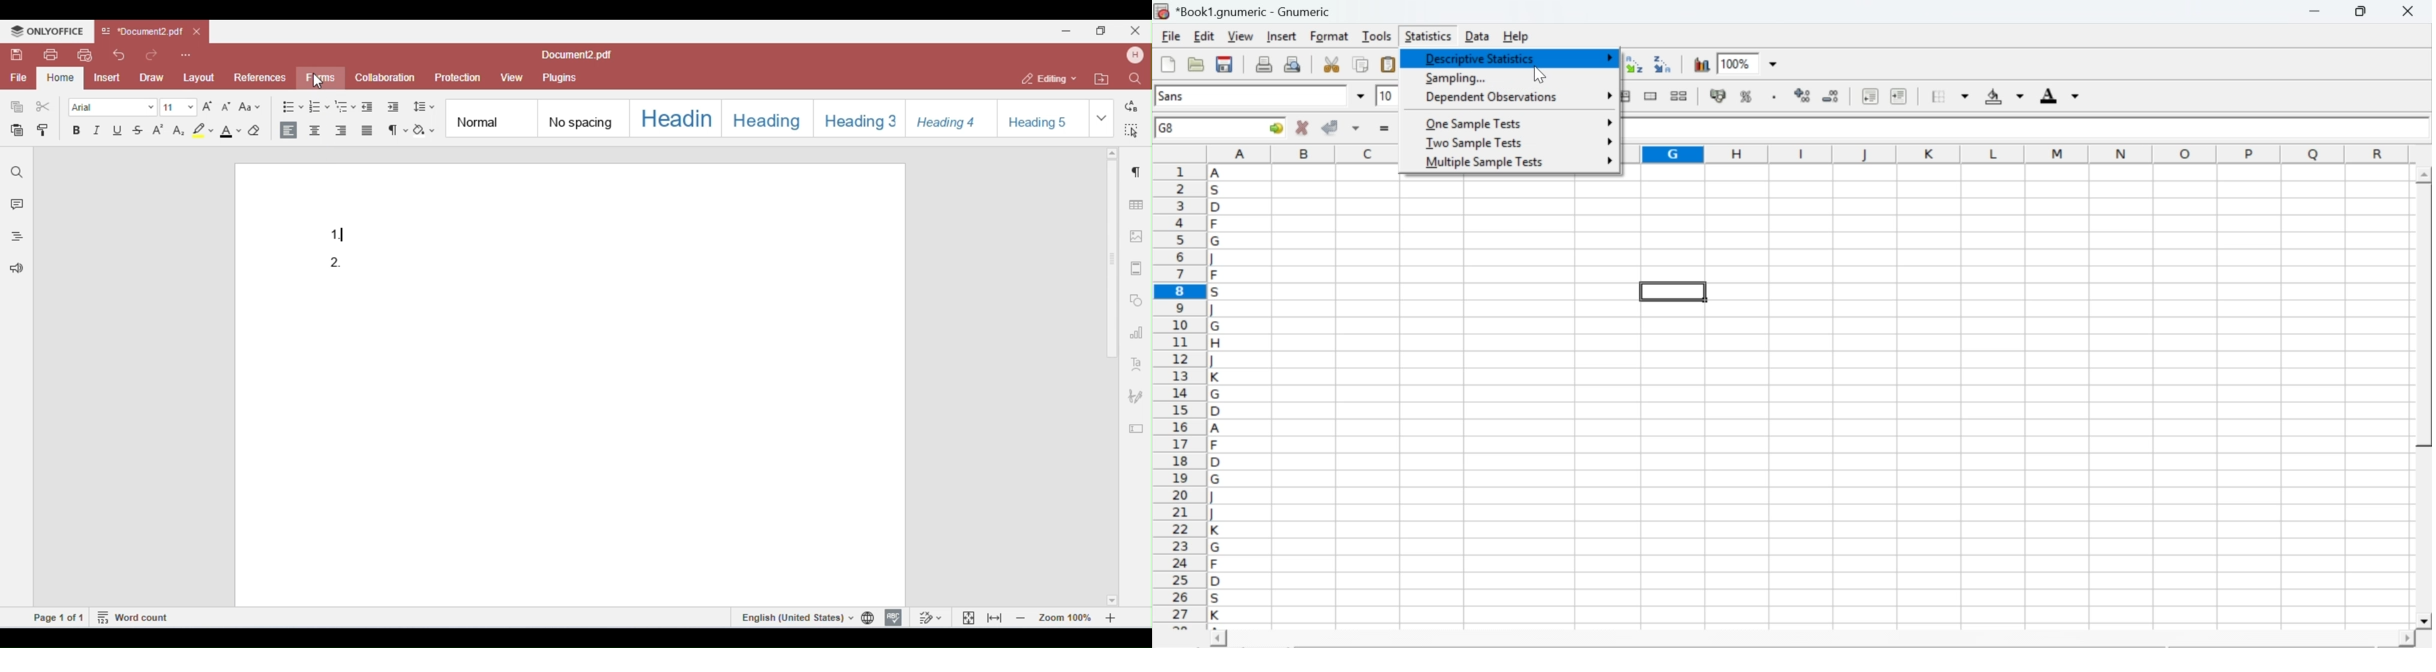  What do you see at coordinates (1225, 64) in the screenshot?
I see `save current workbook` at bounding box center [1225, 64].